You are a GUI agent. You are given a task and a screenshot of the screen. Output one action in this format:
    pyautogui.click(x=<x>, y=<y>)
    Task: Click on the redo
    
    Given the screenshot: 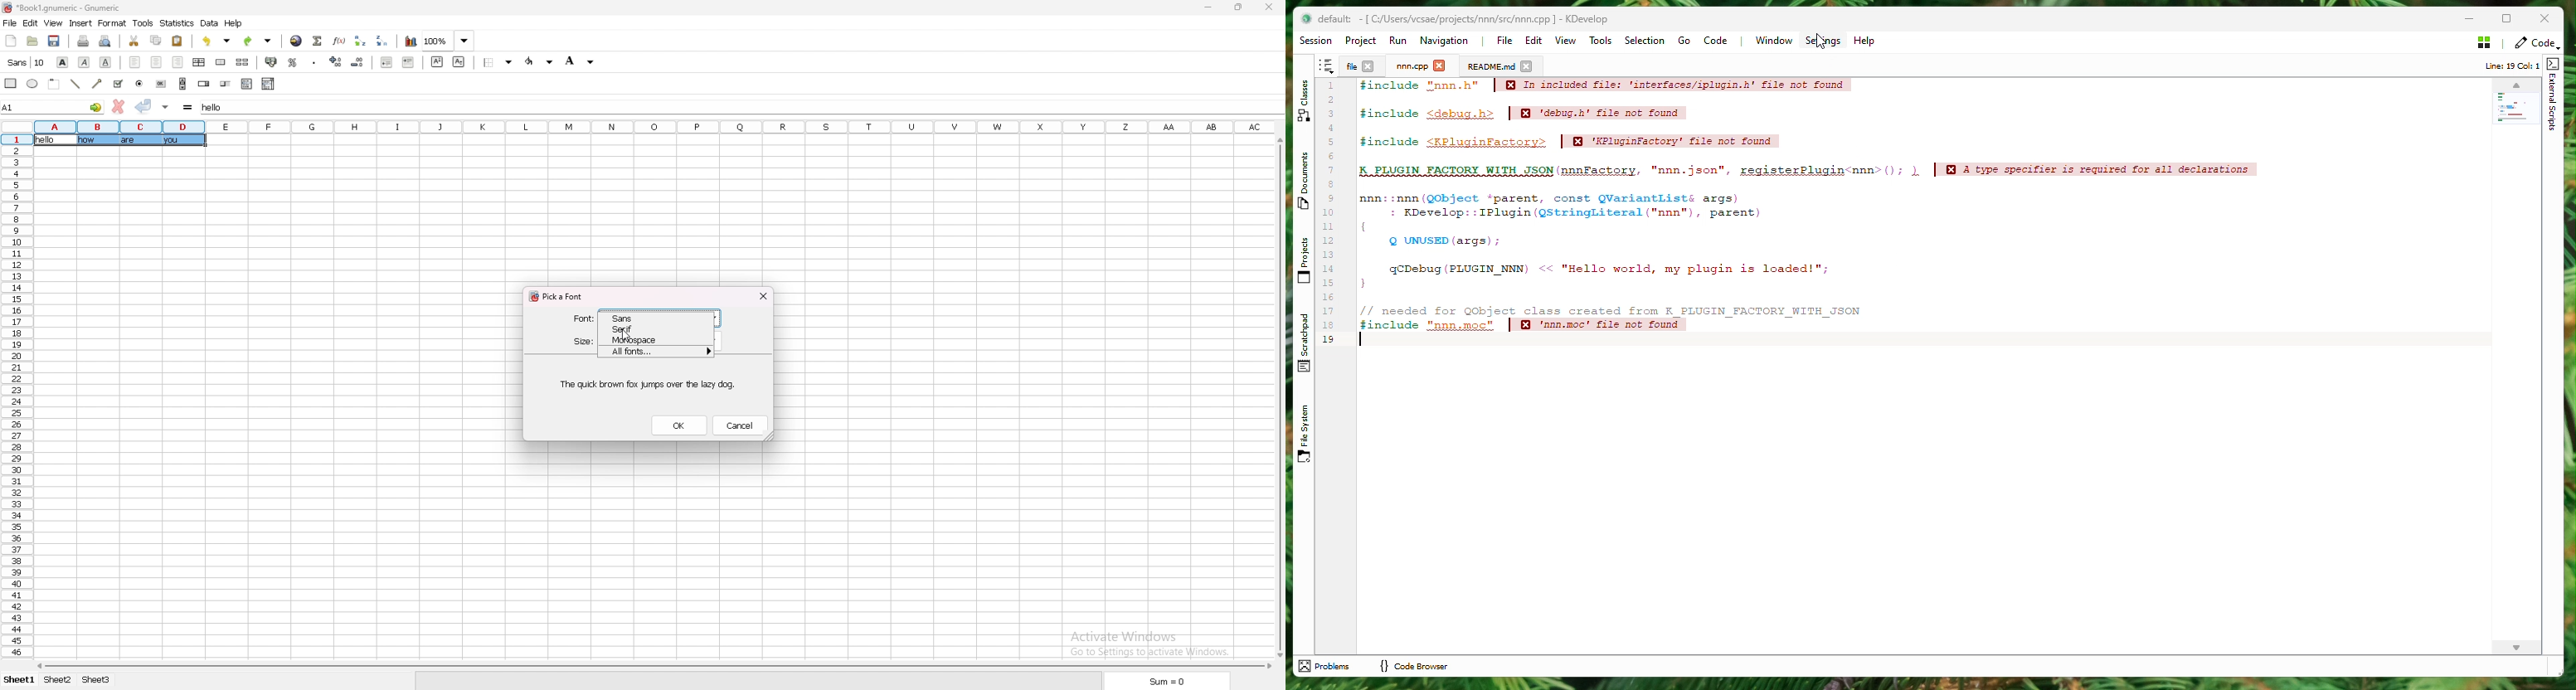 What is the action you would take?
    pyautogui.click(x=259, y=40)
    